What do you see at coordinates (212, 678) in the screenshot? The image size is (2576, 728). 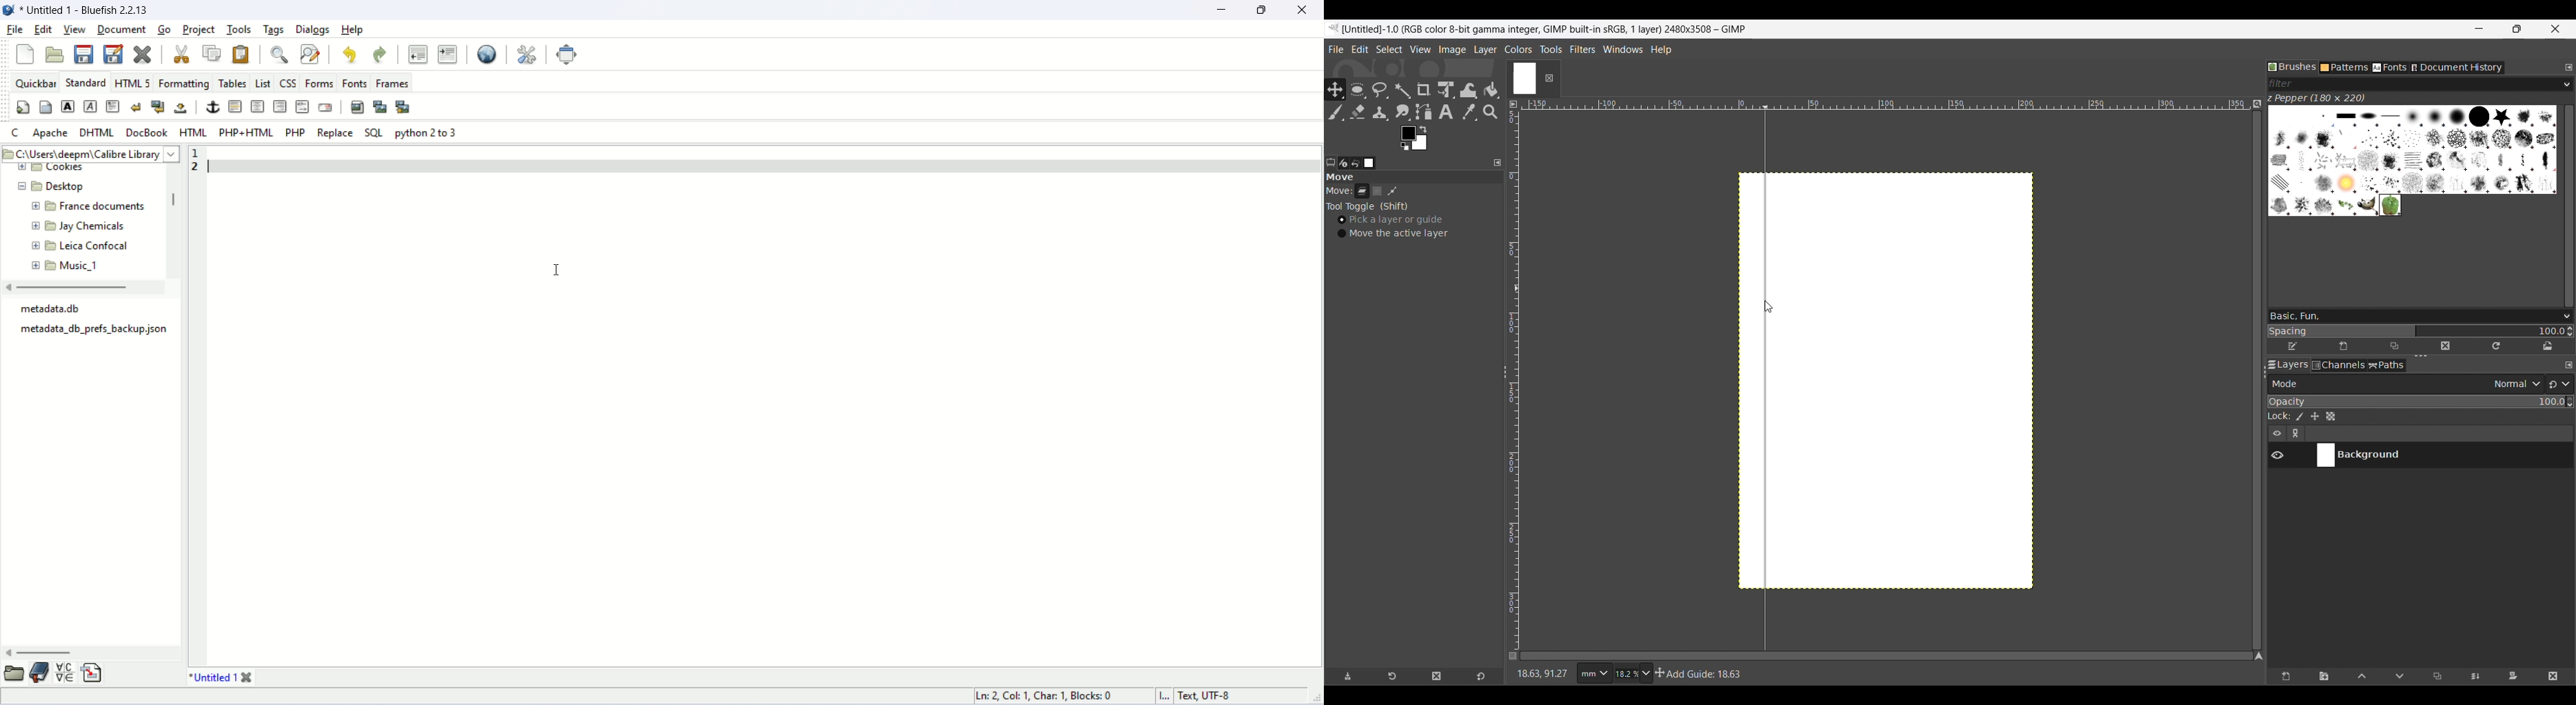 I see `document tab` at bounding box center [212, 678].